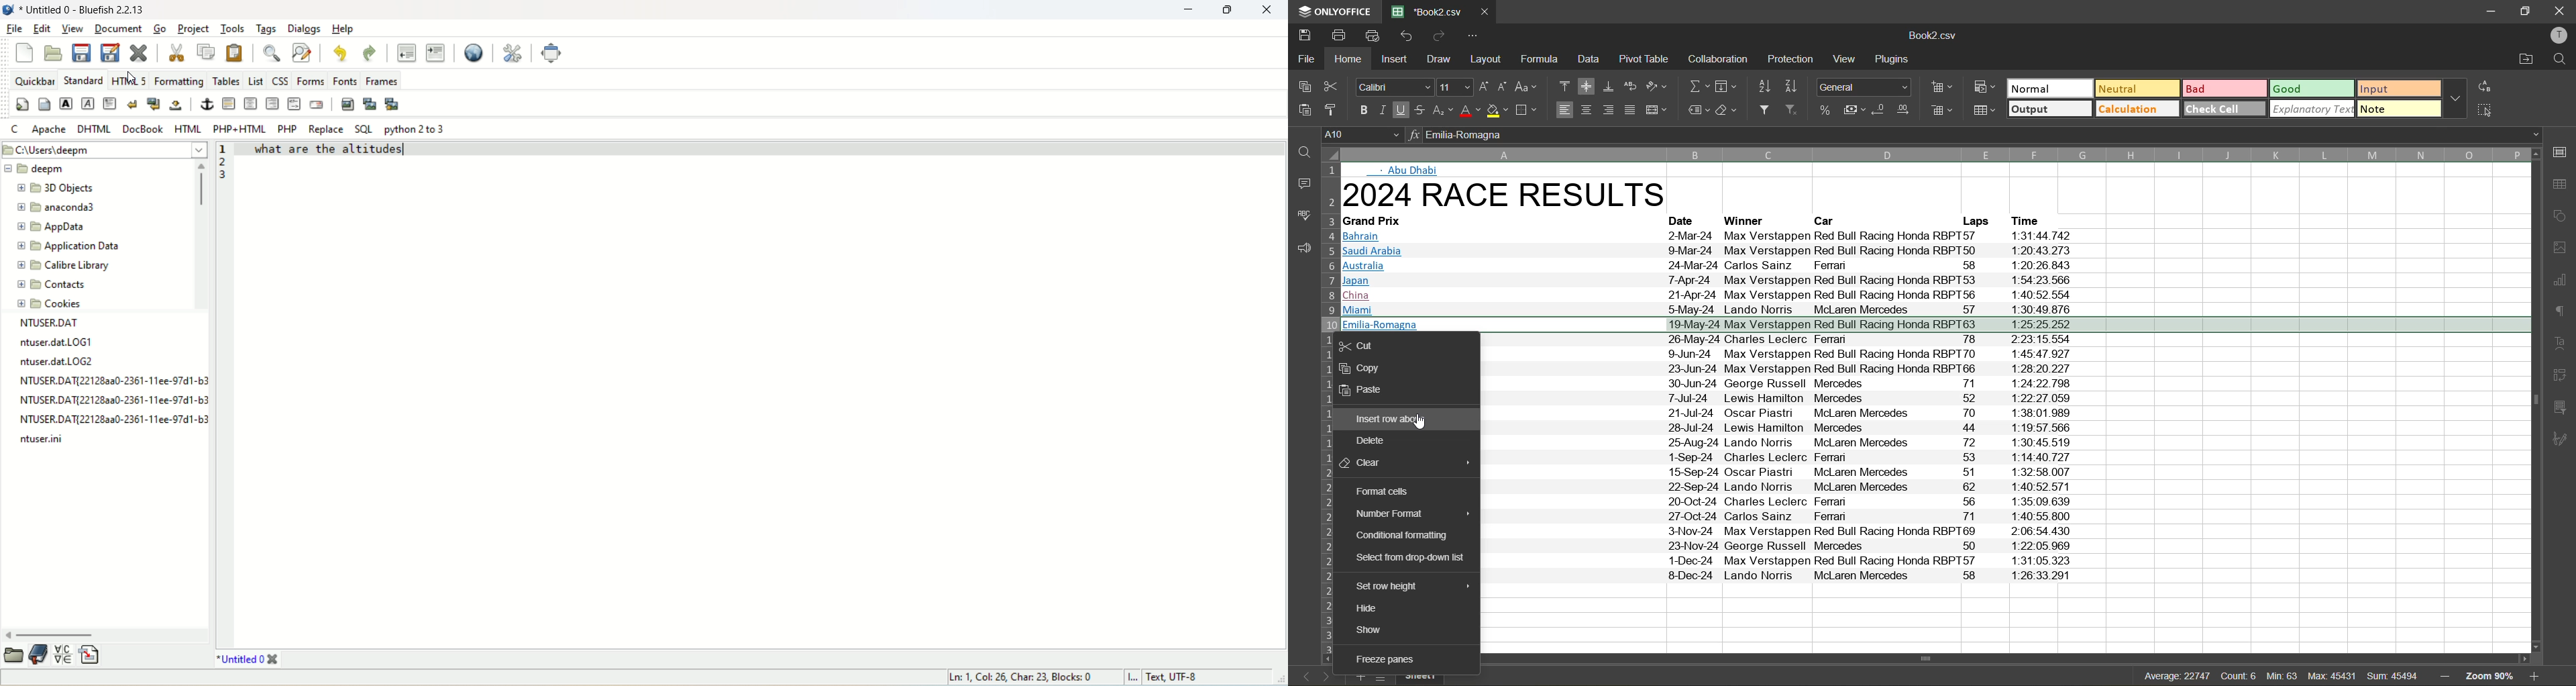 The image size is (2576, 700). Describe the element at coordinates (305, 28) in the screenshot. I see `dialogs` at that location.